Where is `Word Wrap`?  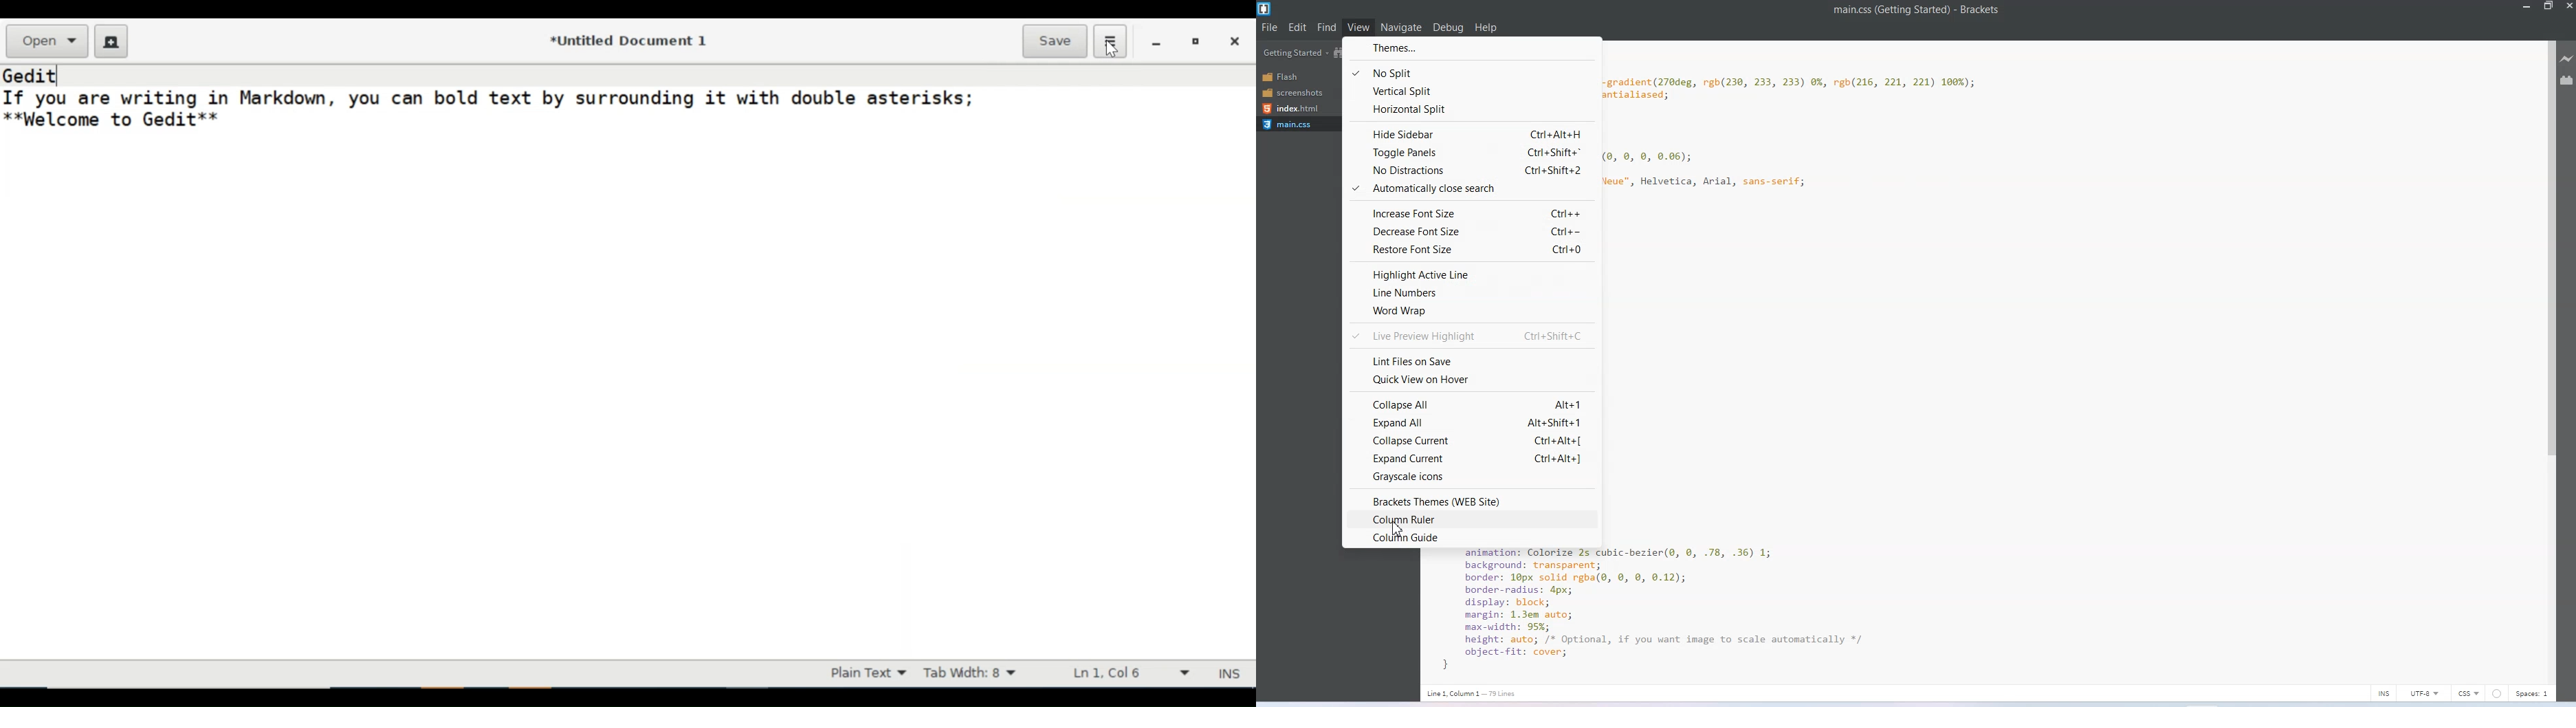 Word Wrap is located at coordinates (1471, 311).